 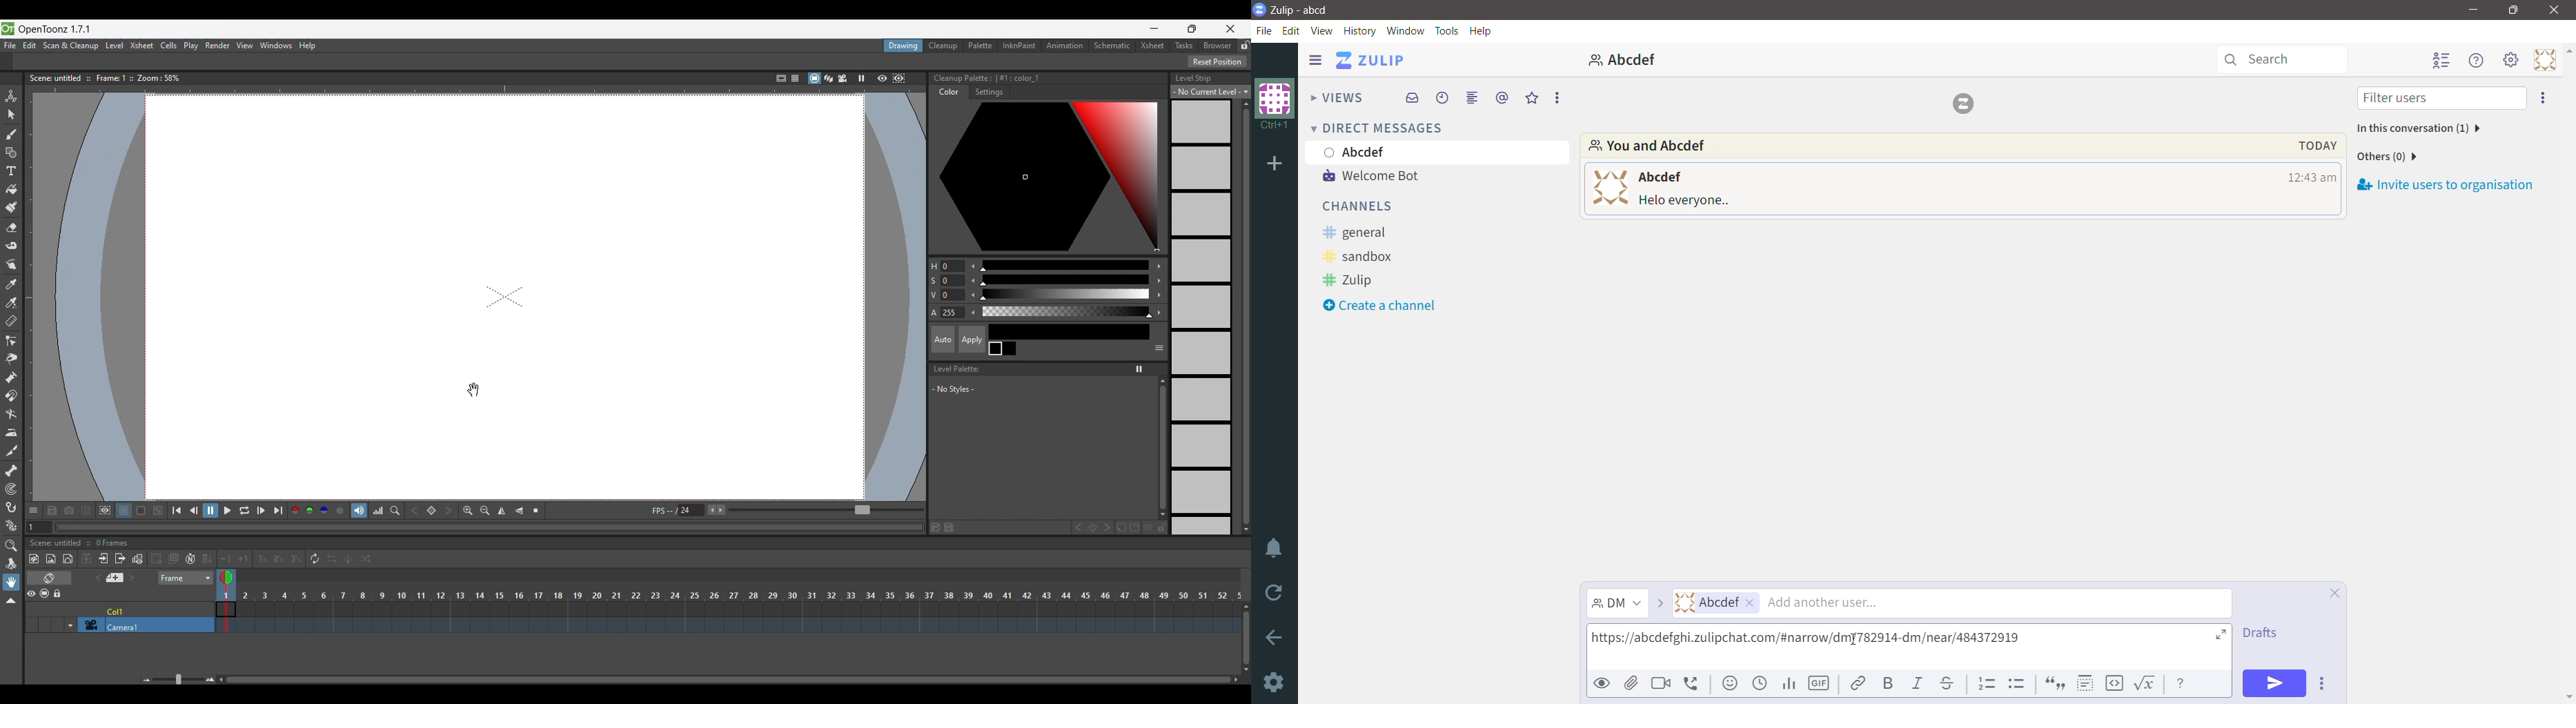 What do you see at coordinates (261, 559) in the screenshot?
I see `Reframe on 1's` at bounding box center [261, 559].